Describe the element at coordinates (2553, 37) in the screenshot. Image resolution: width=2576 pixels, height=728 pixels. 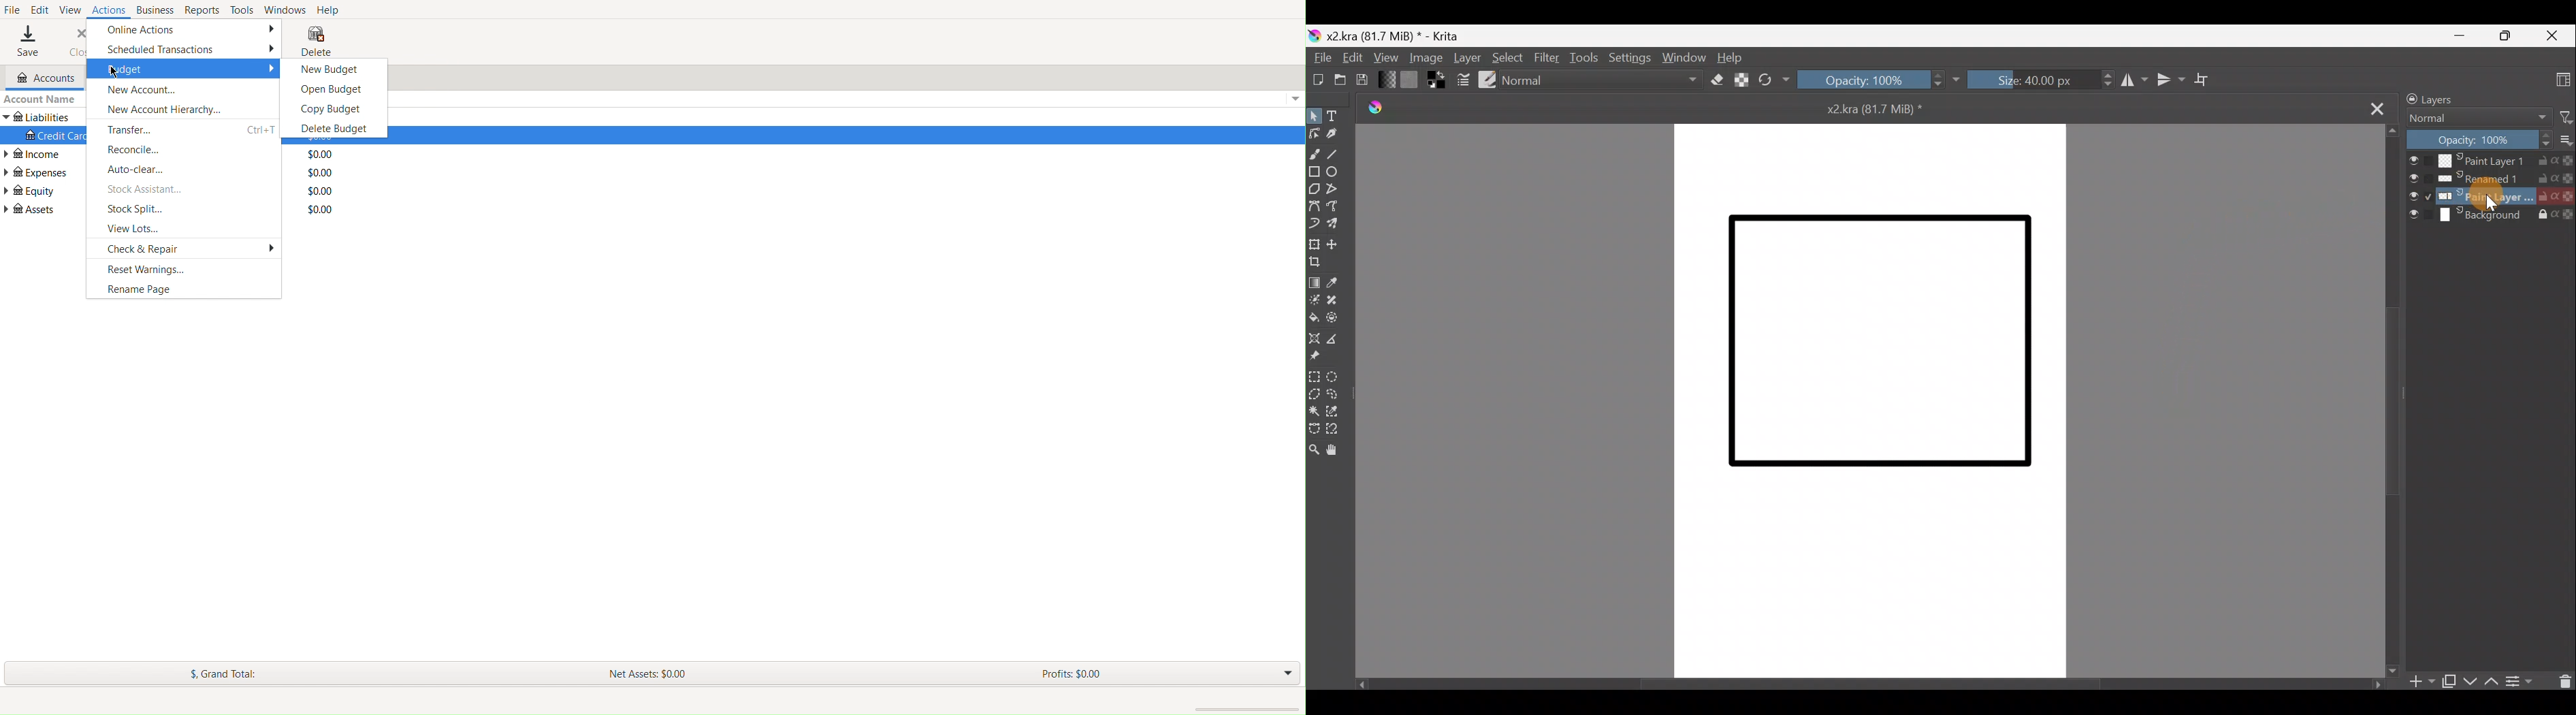
I see `Close` at that location.